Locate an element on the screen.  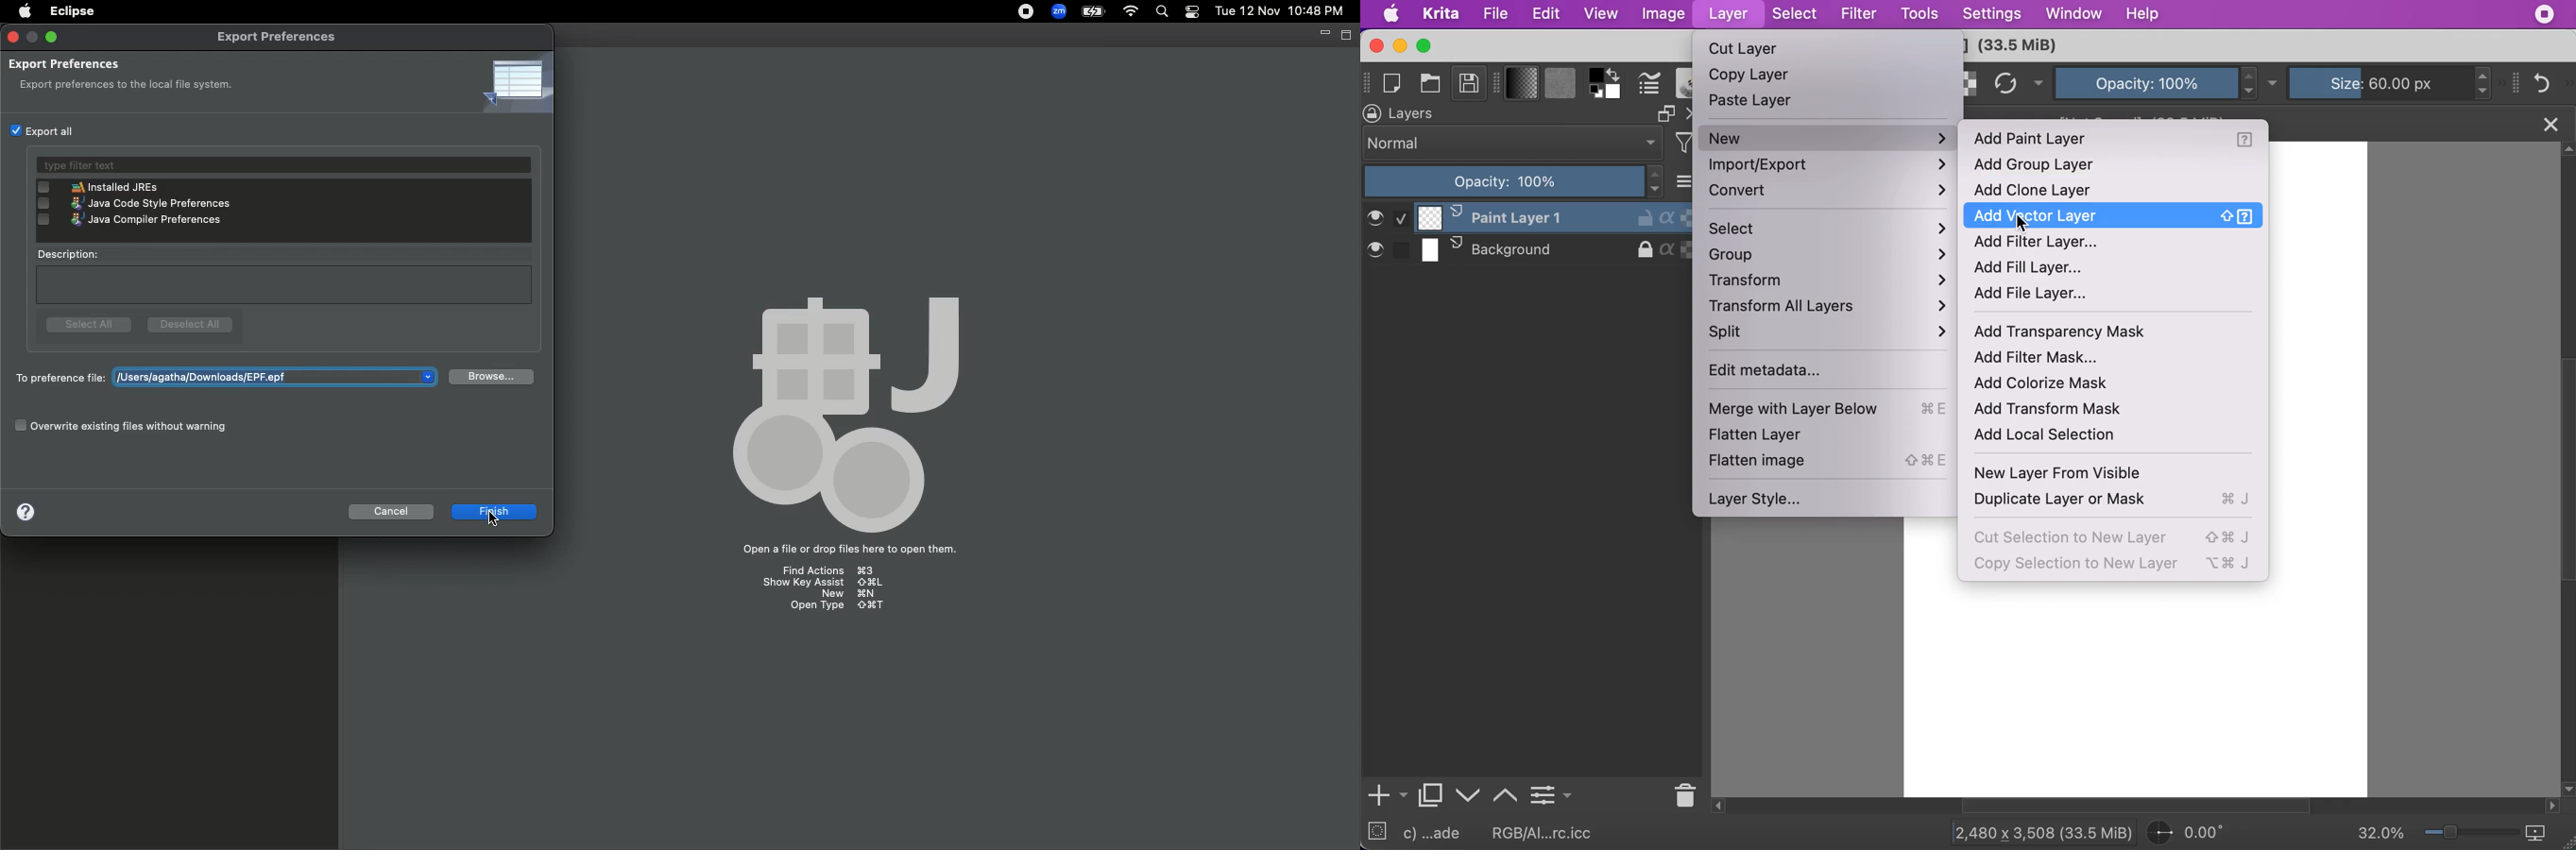
new  is located at coordinates (831, 594).